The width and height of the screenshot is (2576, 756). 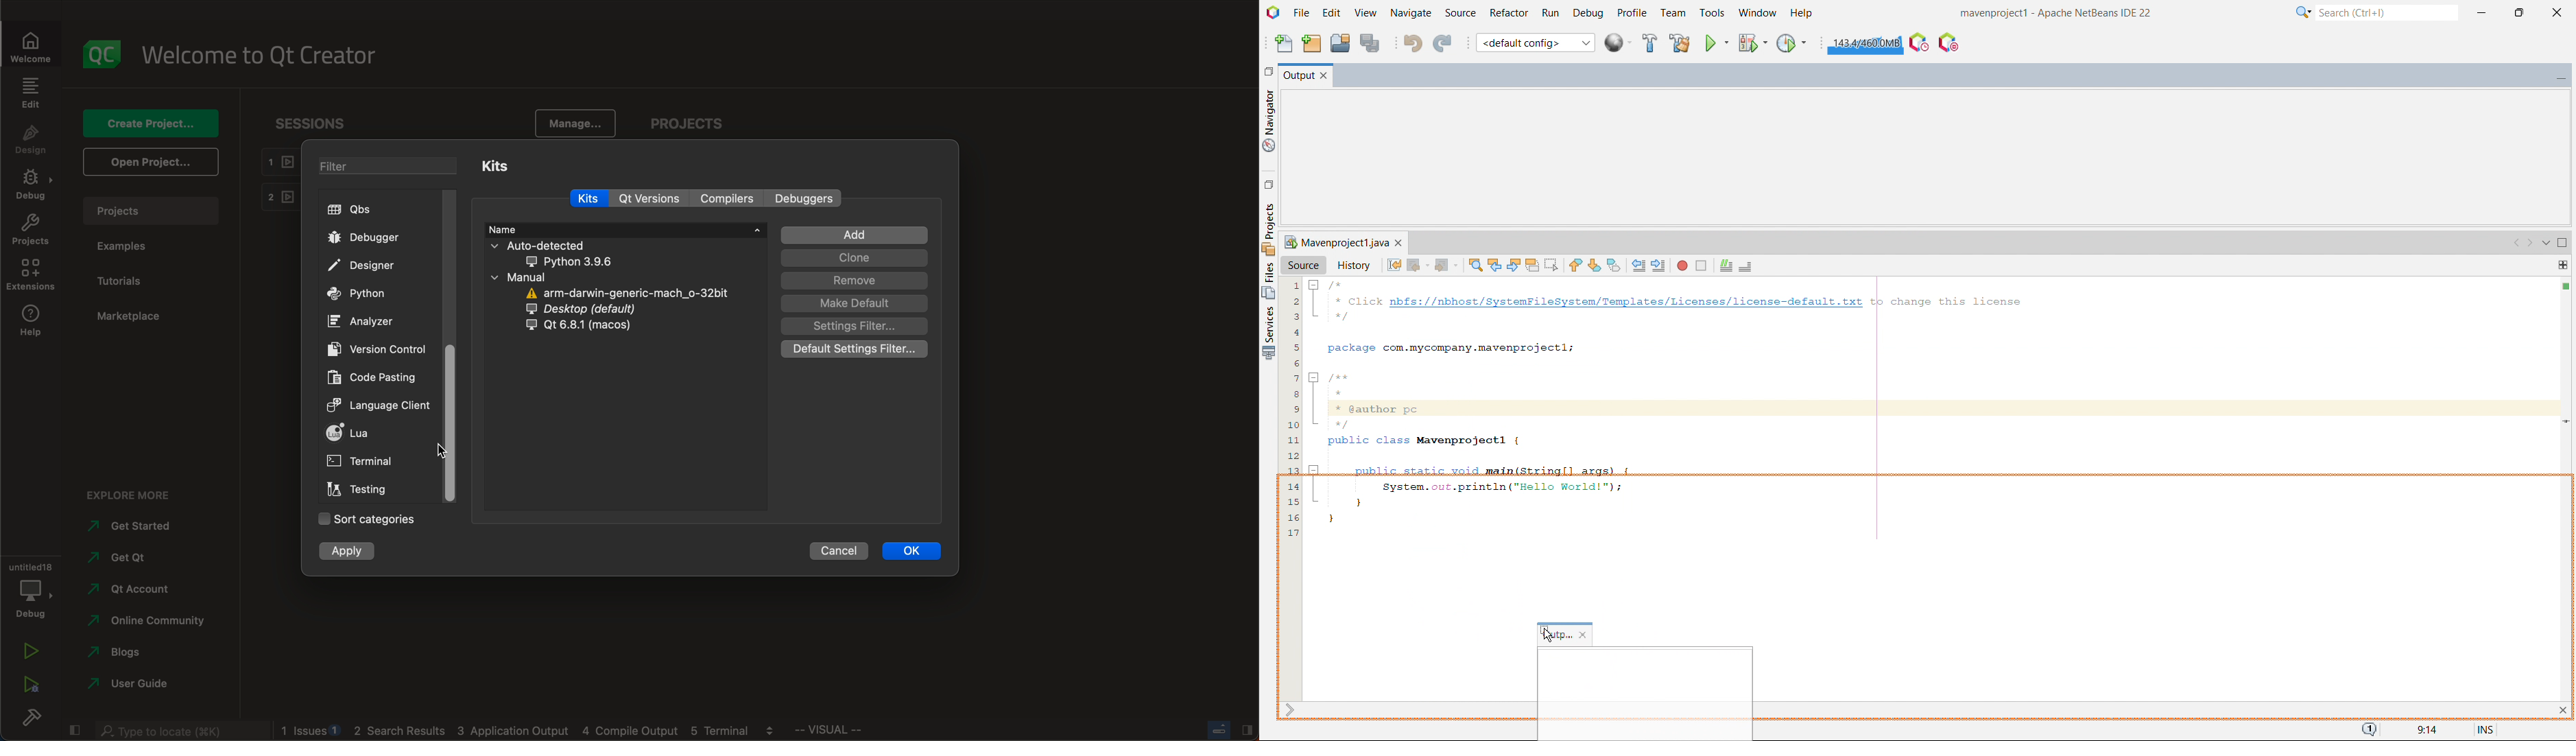 What do you see at coordinates (376, 460) in the screenshot?
I see `terminal` at bounding box center [376, 460].